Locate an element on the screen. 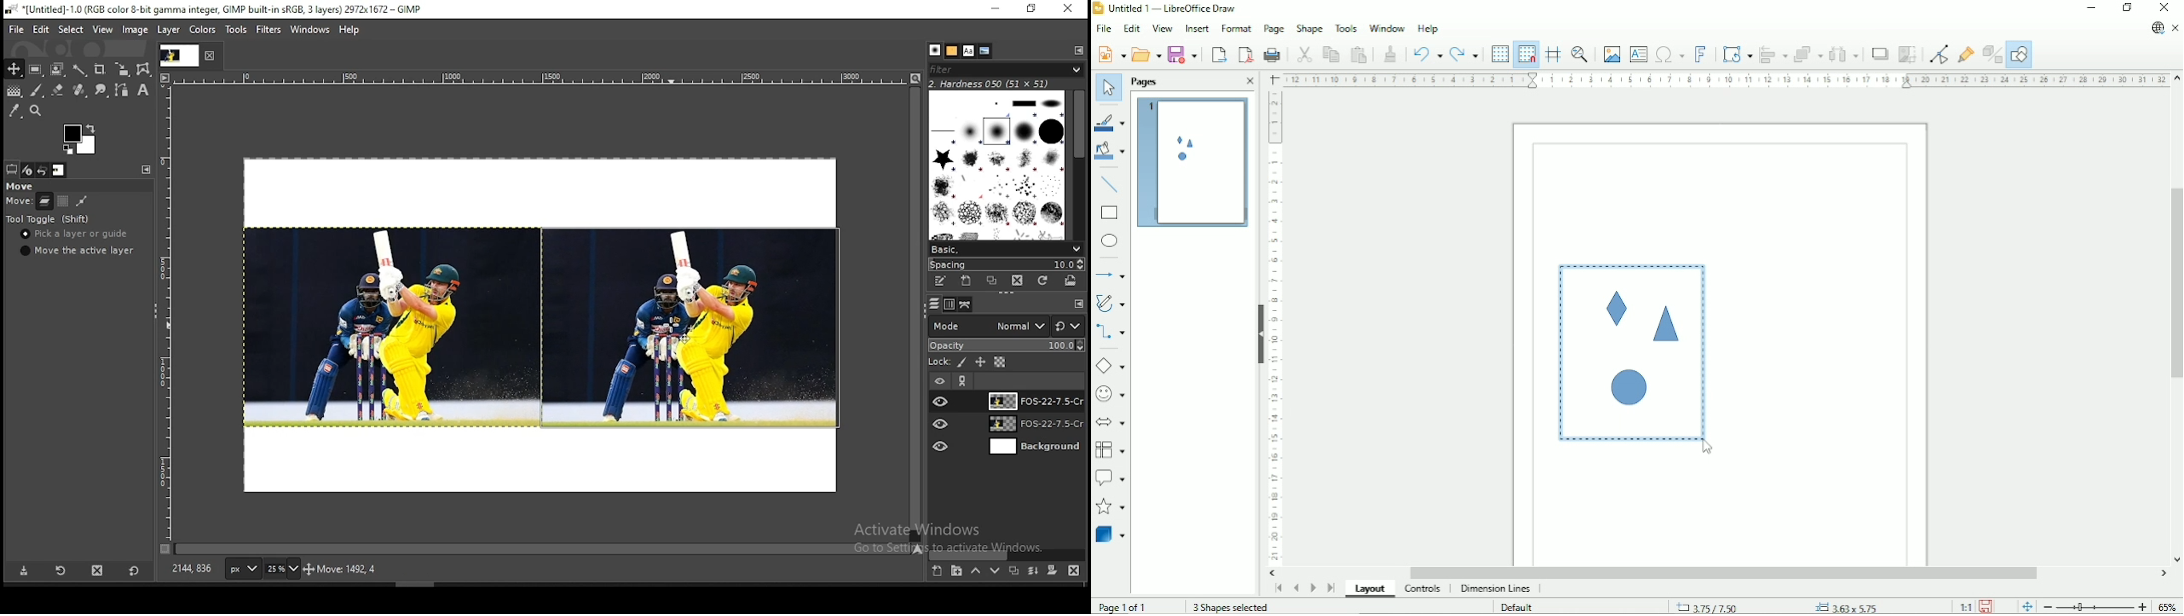  icon and file name is located at coordinates (211, 10).